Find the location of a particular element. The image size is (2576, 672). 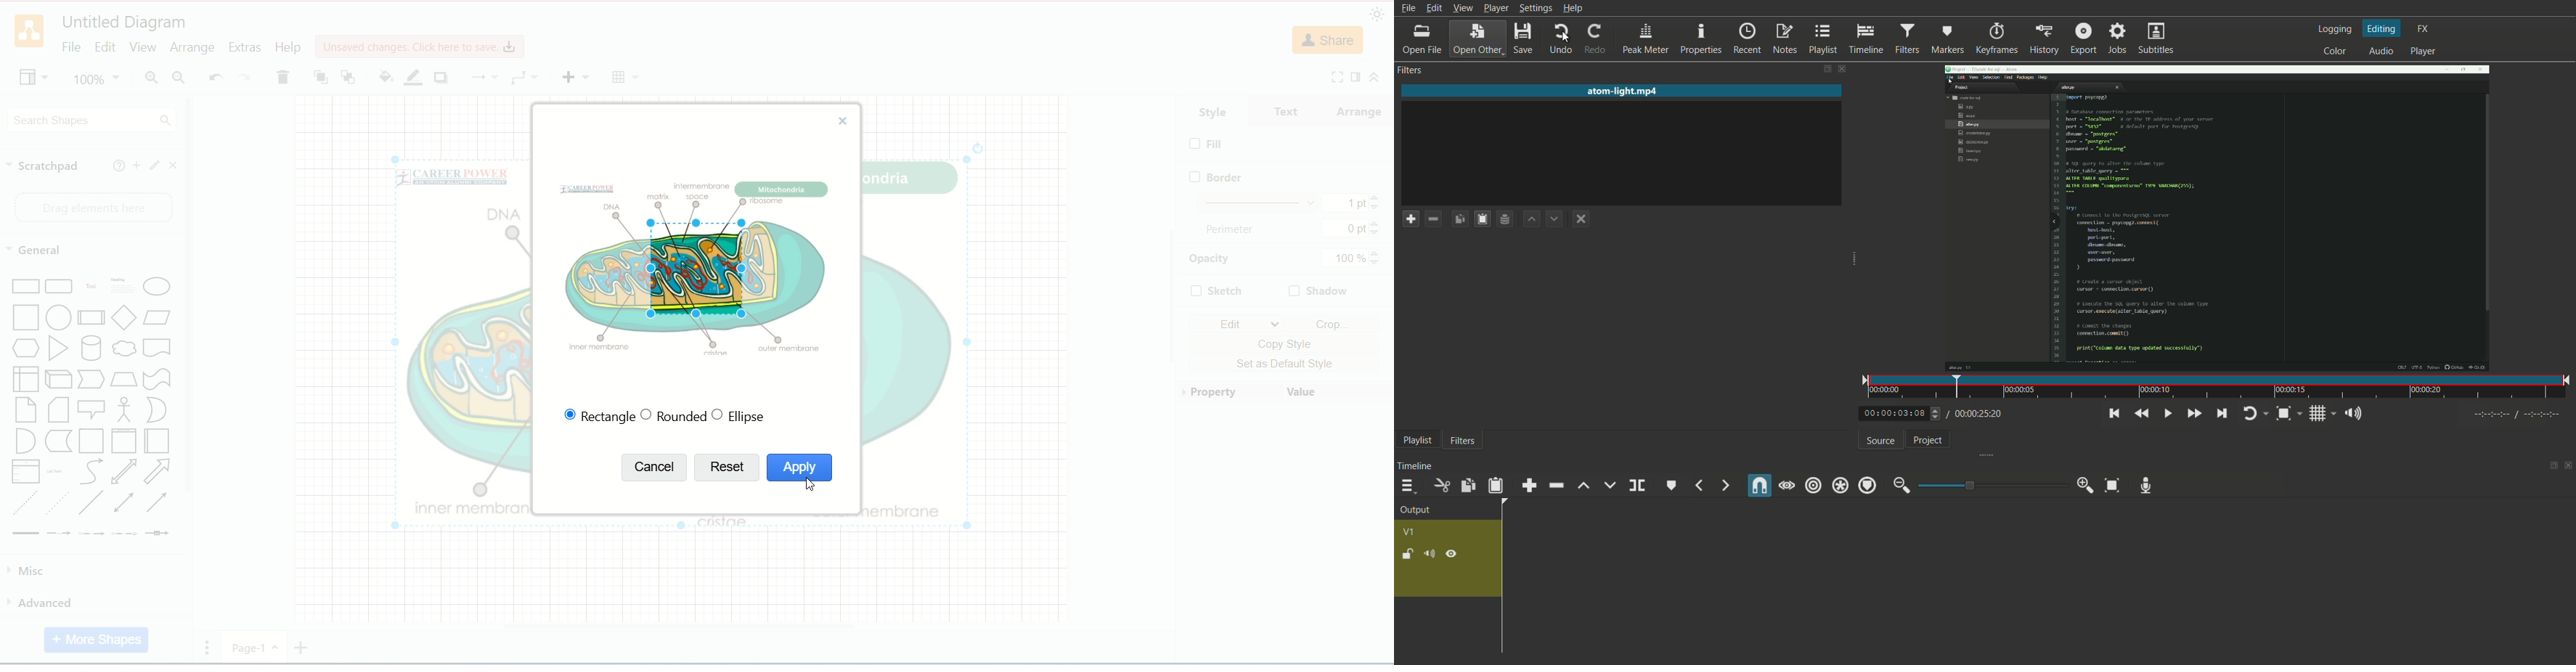

fill is located at coordinates (1208, 144).